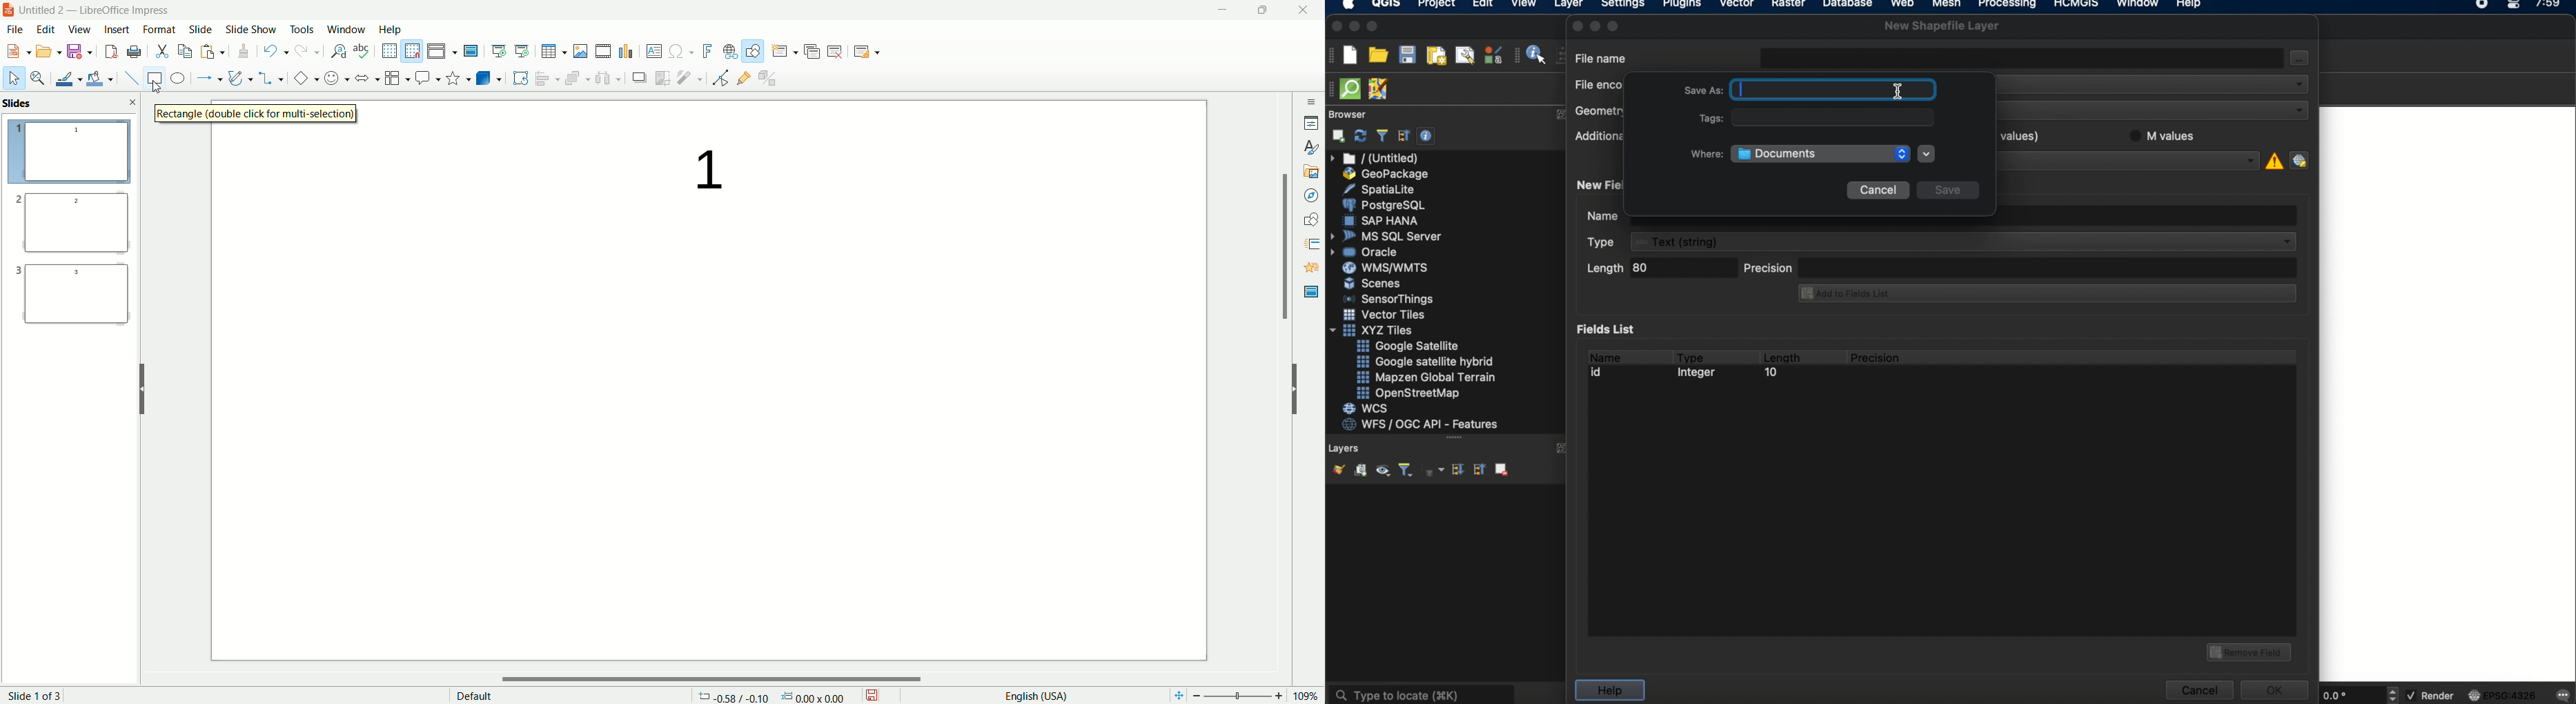 The image size is (2576, 728). What do you see at coordinates (14, 81) in the screenshot?
I see `select` at bounding box center [14, 81].